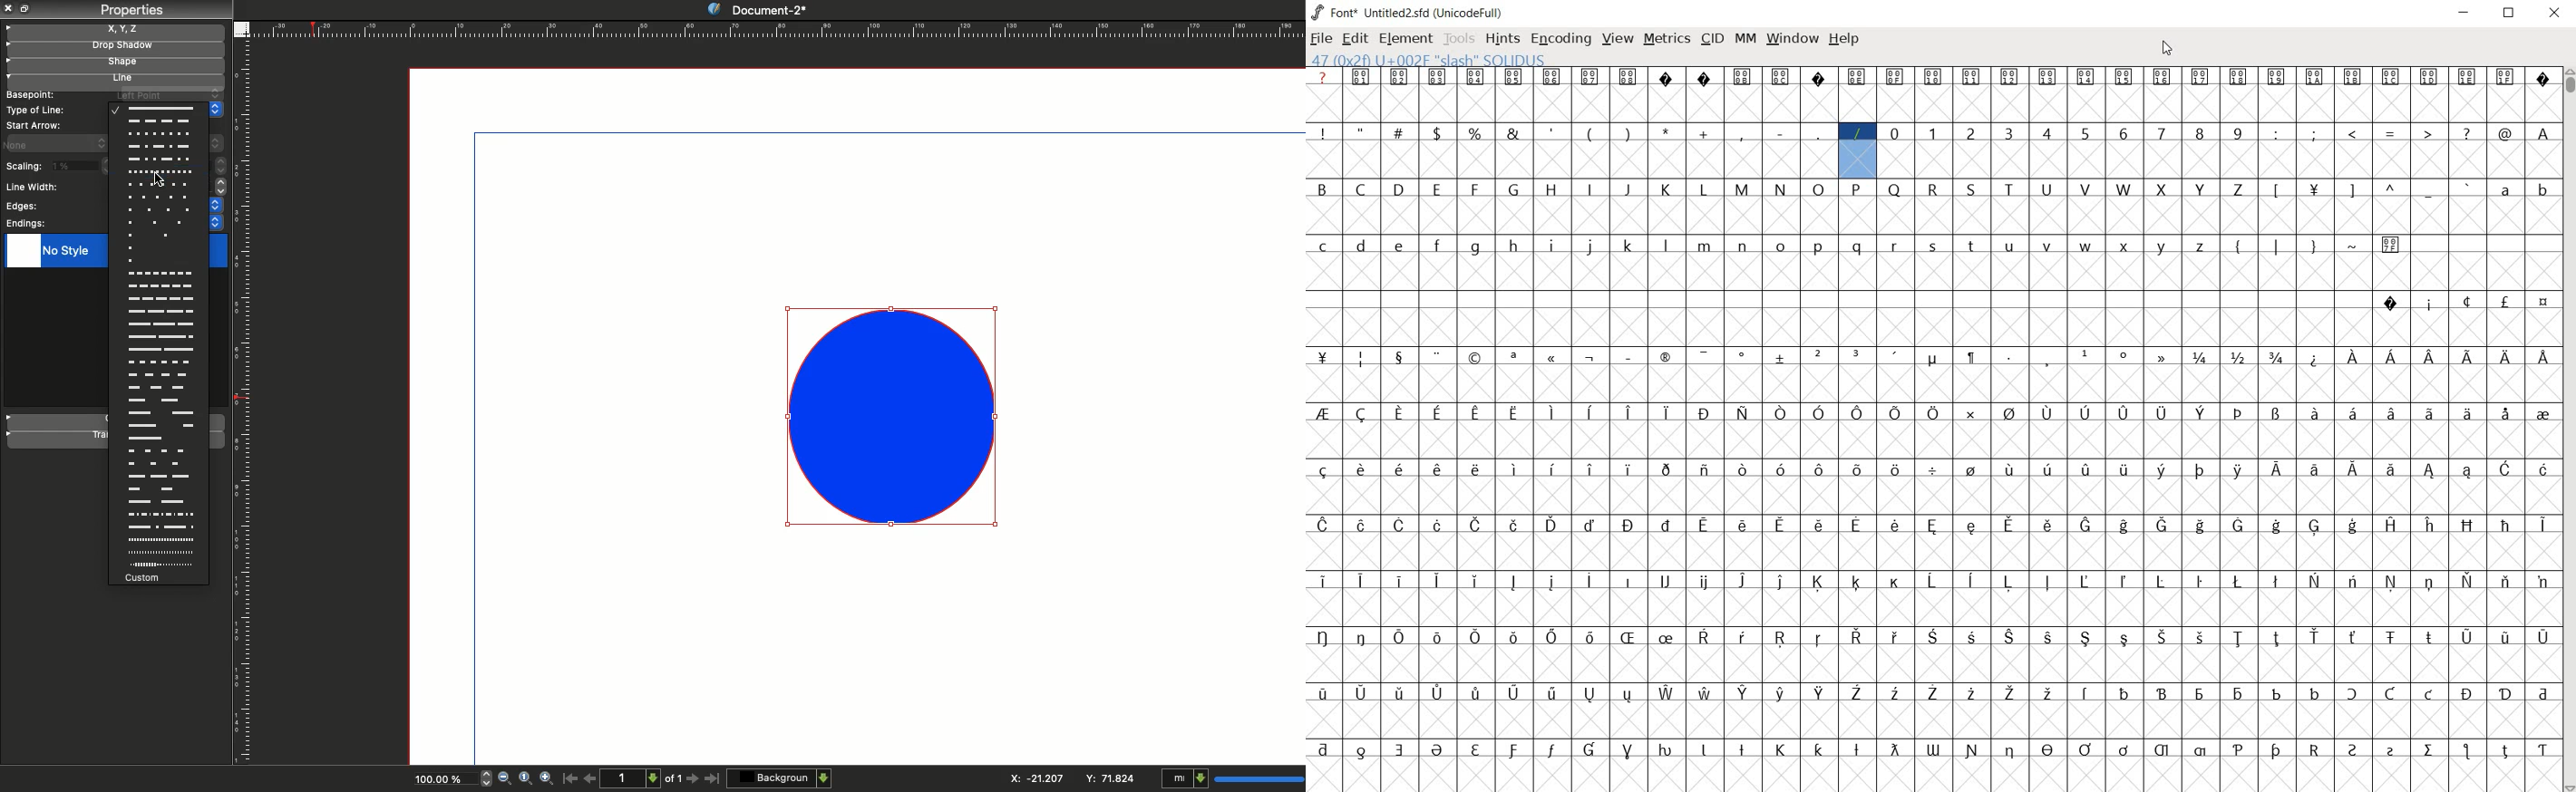 The height and width of the screenshot is (812, 2576). I want to click on glyph, so click(1933, 526).